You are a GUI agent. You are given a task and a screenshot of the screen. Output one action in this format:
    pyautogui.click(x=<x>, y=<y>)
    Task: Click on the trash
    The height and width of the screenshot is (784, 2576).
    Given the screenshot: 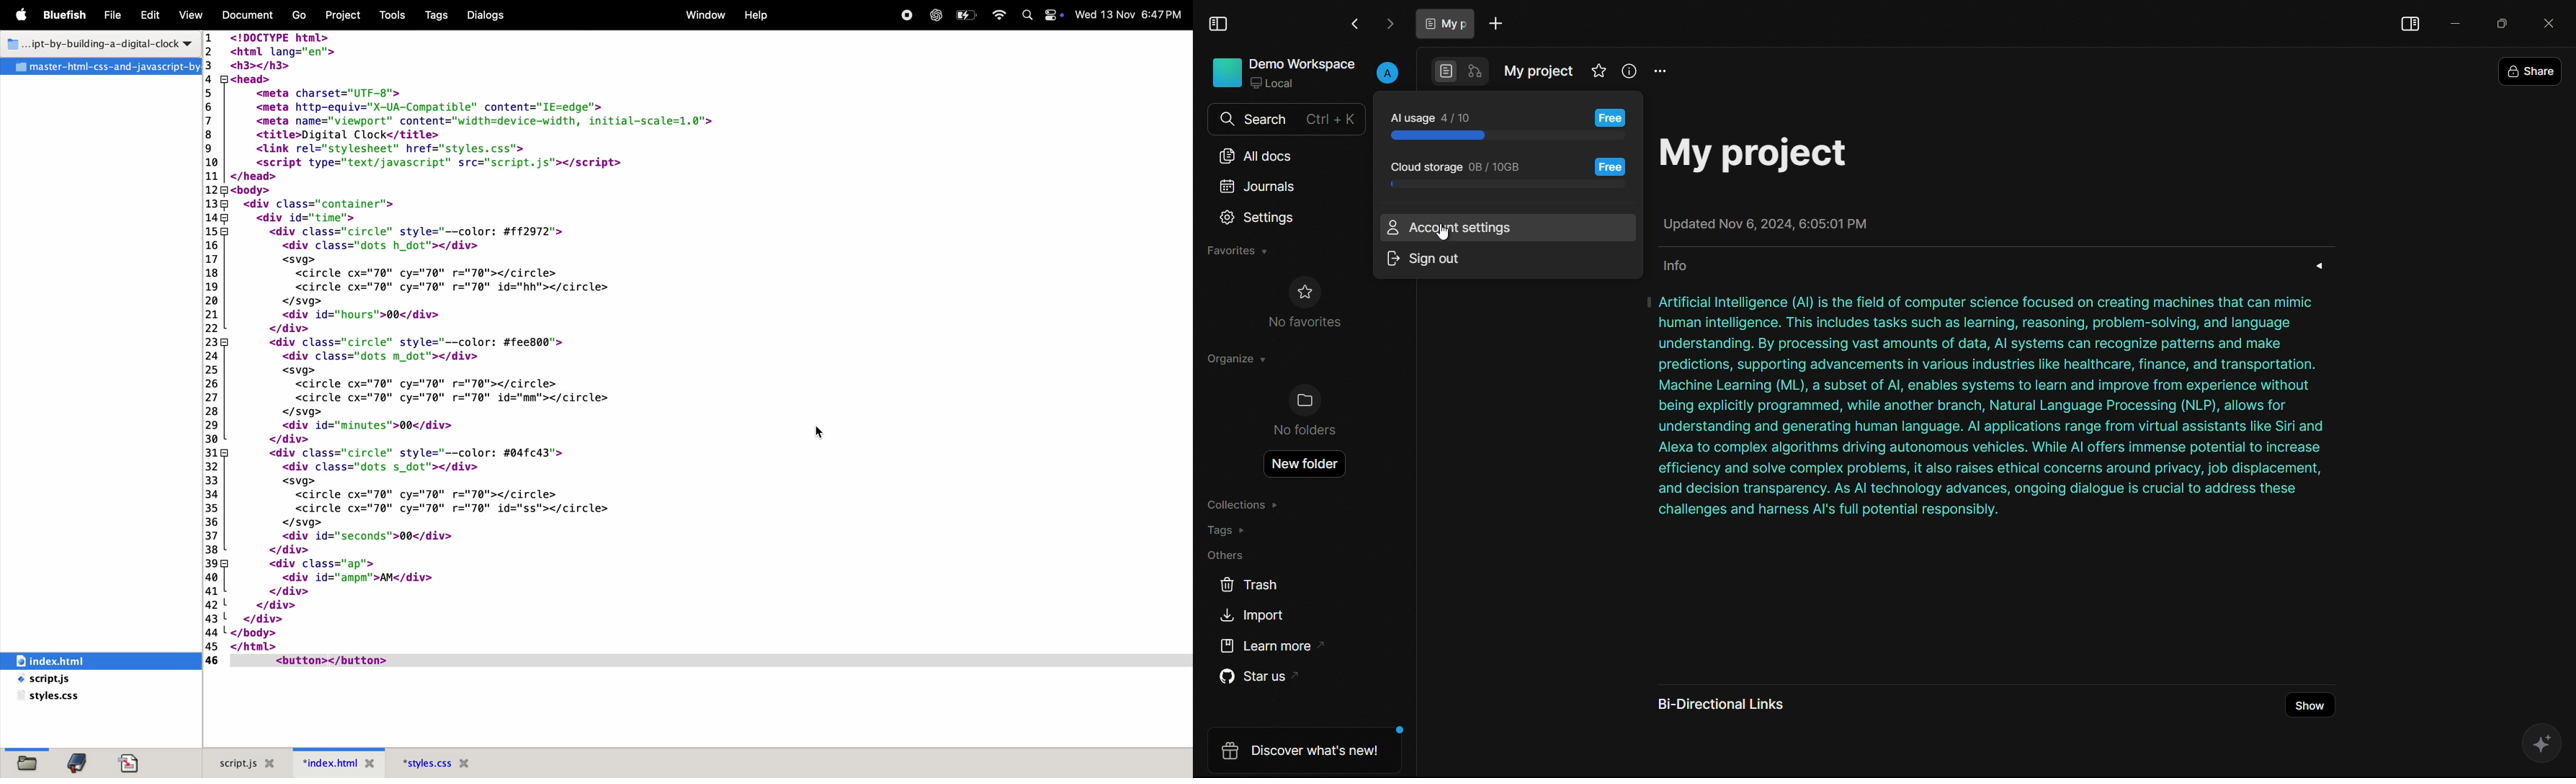 What is the action you would take?
    pyautogui.click(x=1251, y=585)
    